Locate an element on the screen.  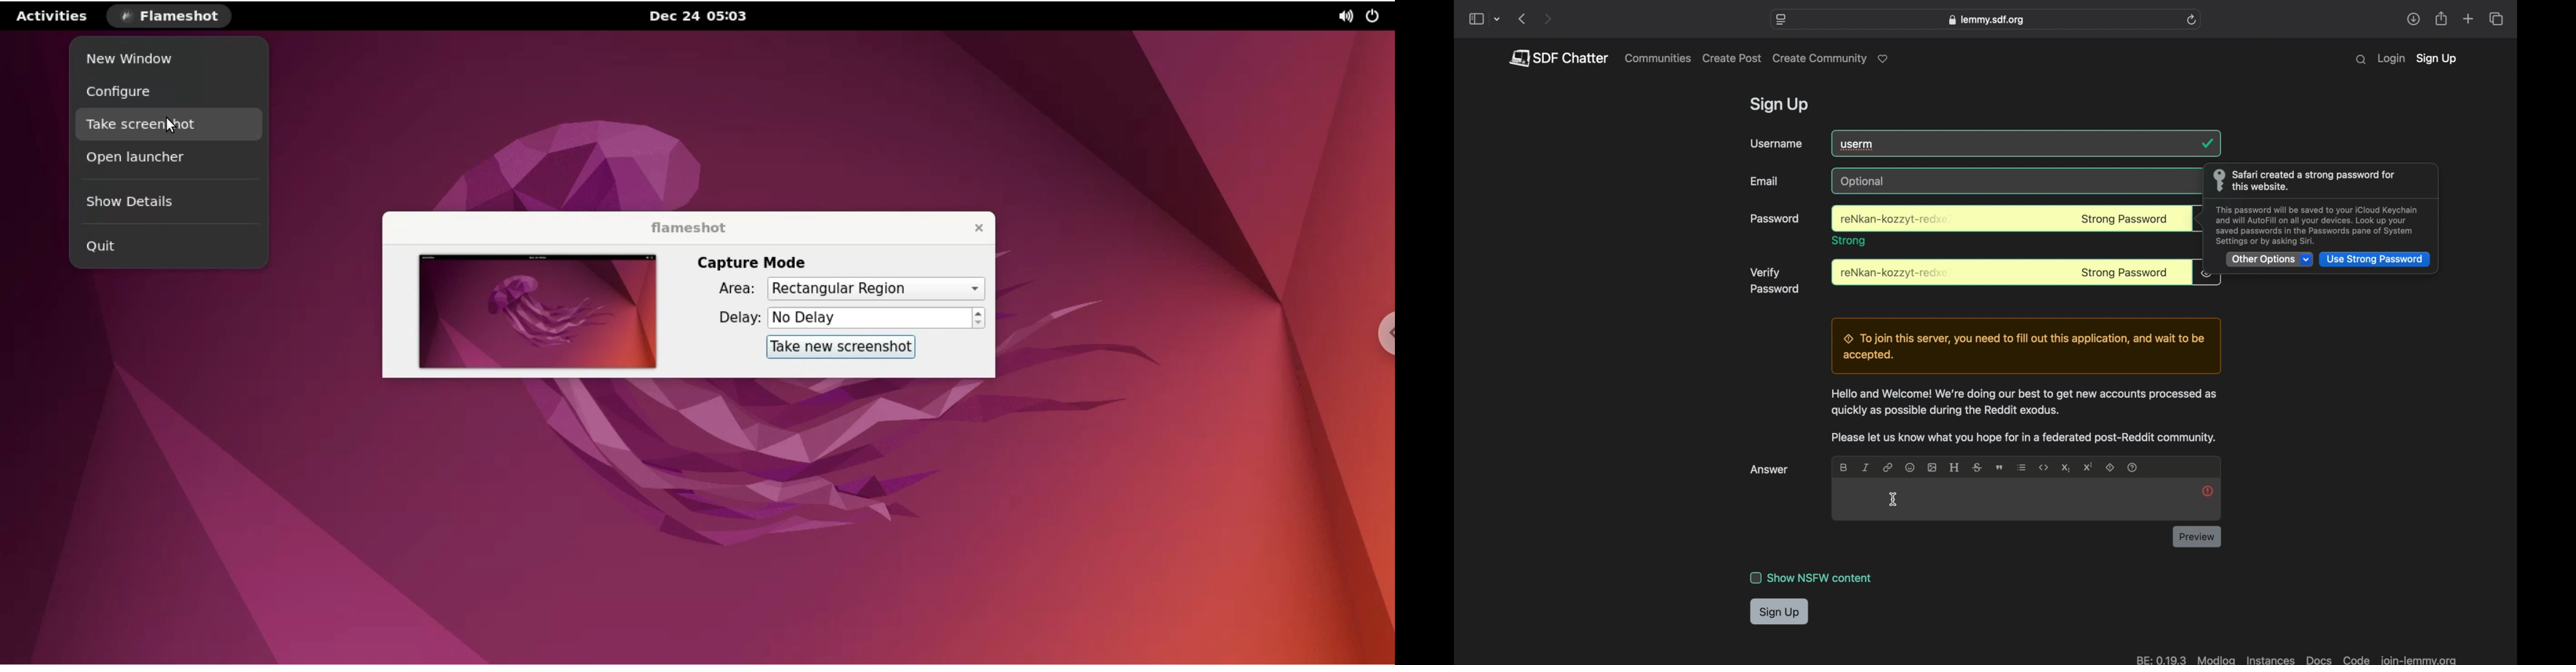
tick mark is located at coordinates (2209, 143).